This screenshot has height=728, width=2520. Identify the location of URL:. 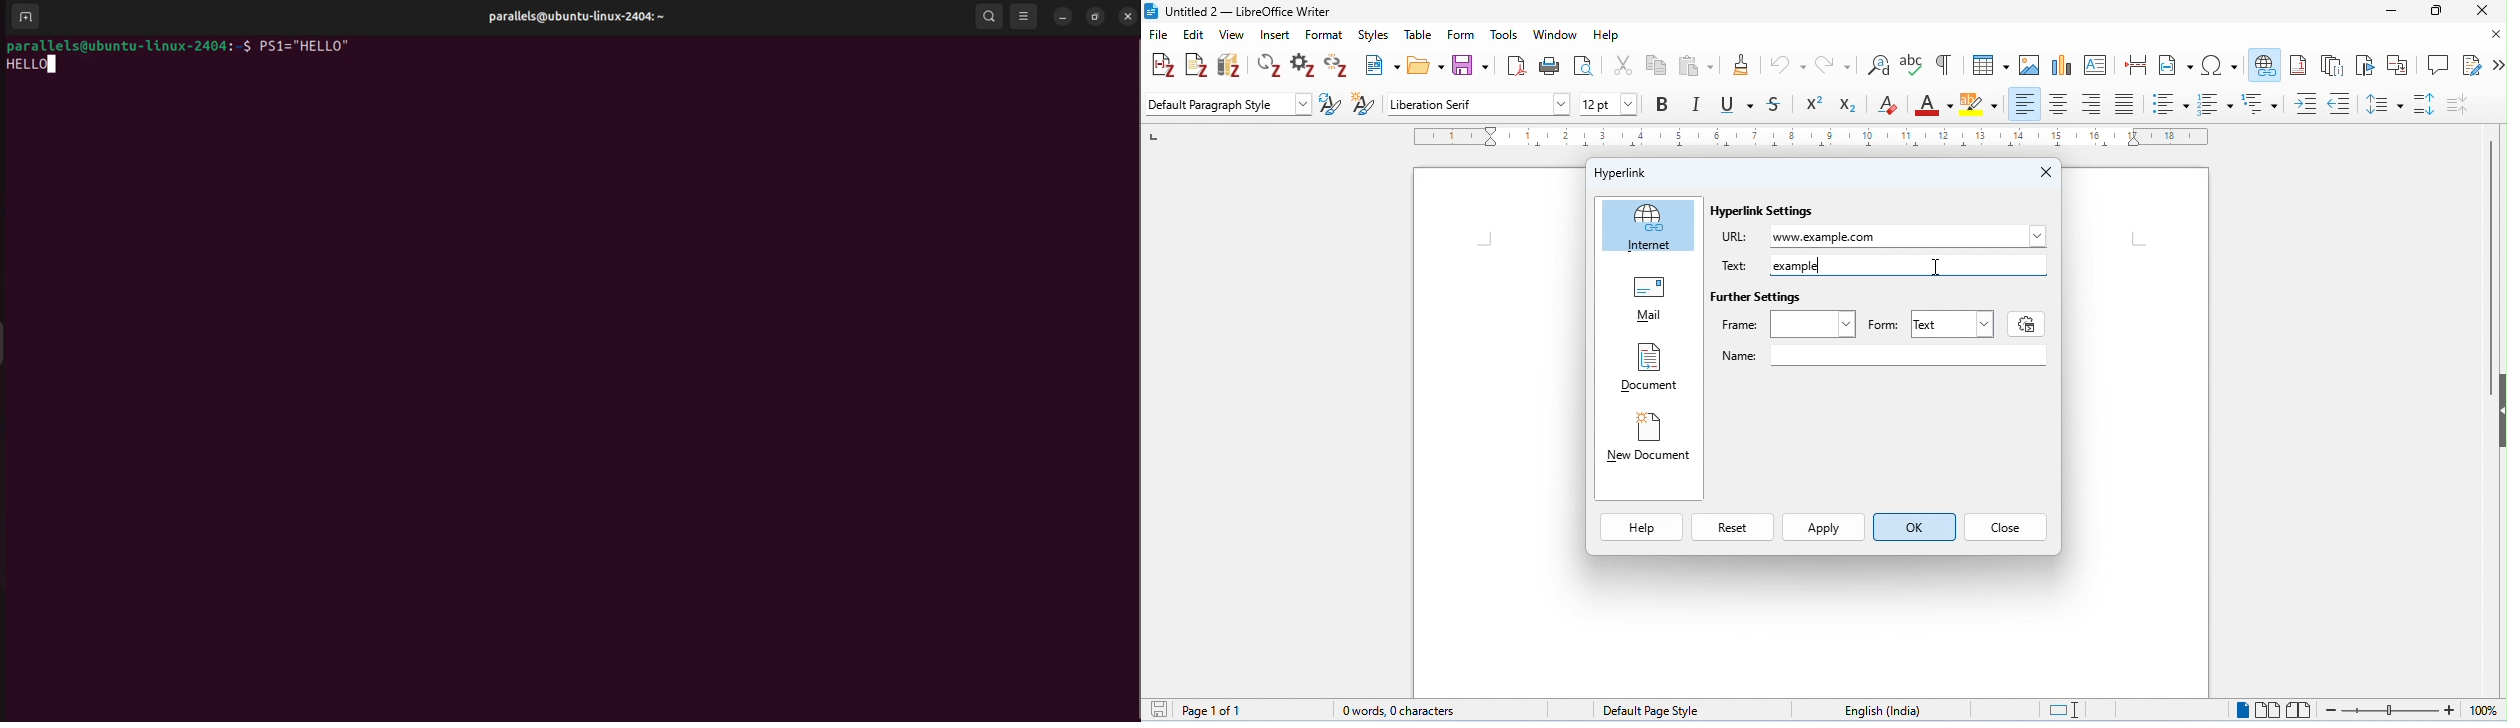
(1737, 233).